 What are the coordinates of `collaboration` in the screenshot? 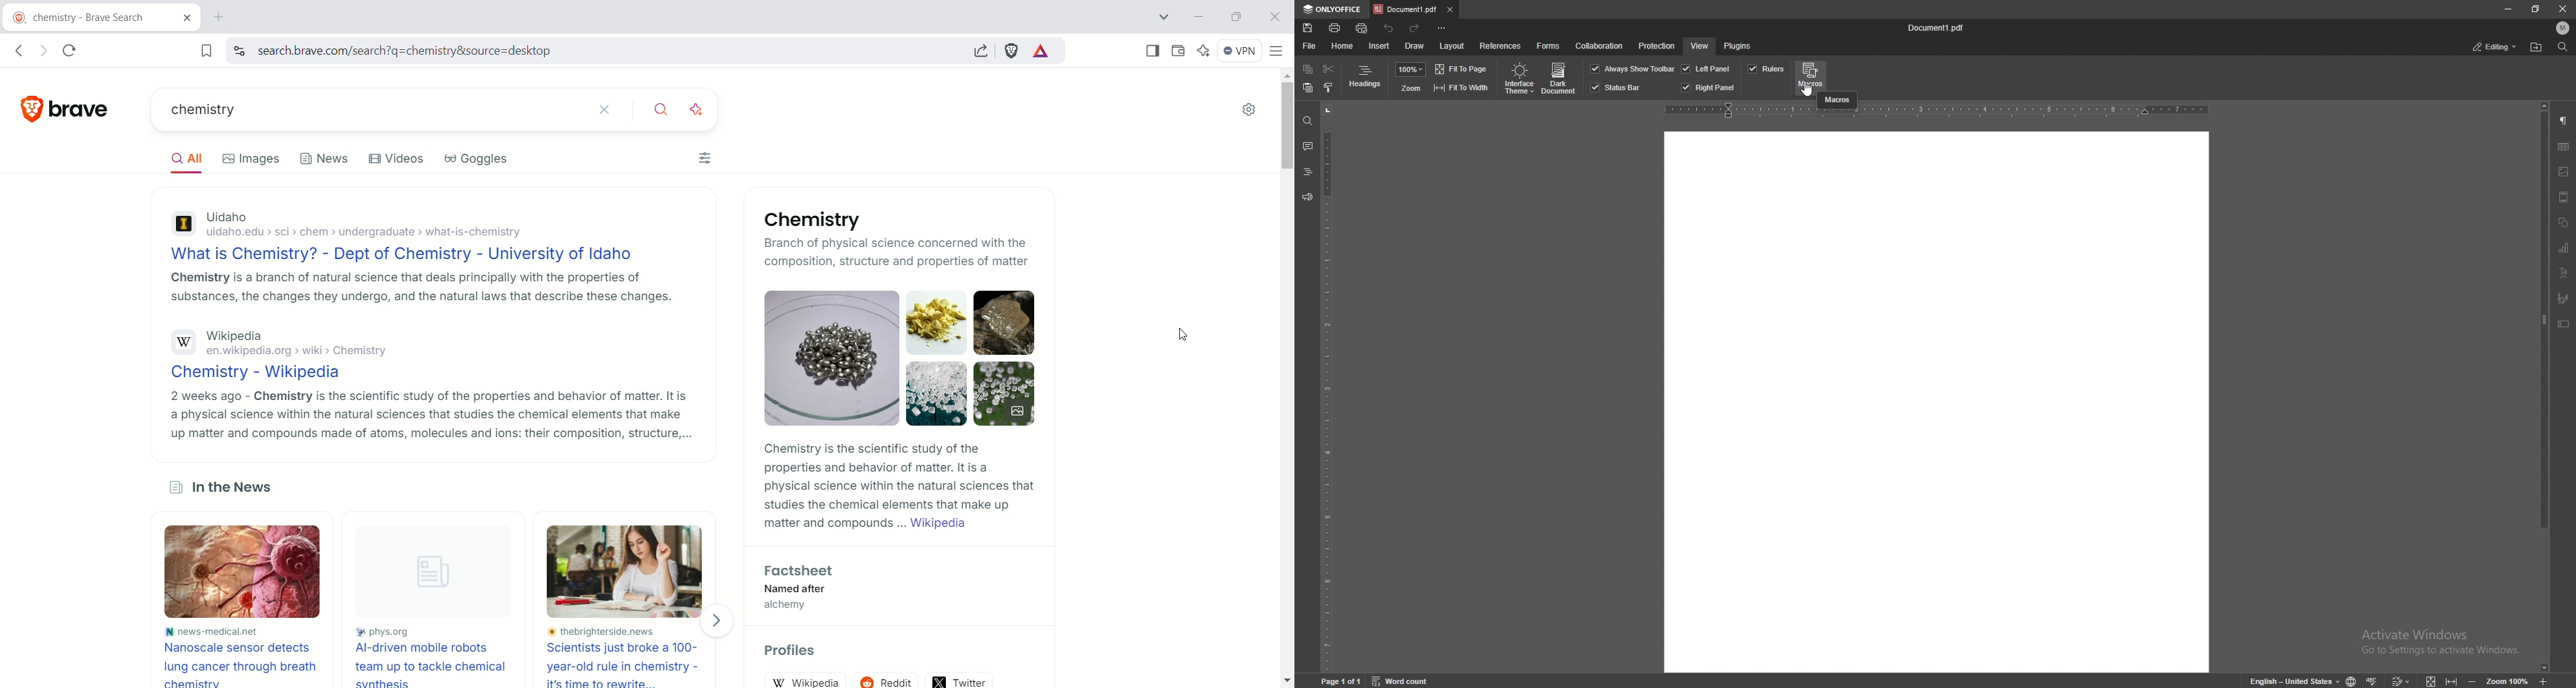 It's located at (1602, 47).